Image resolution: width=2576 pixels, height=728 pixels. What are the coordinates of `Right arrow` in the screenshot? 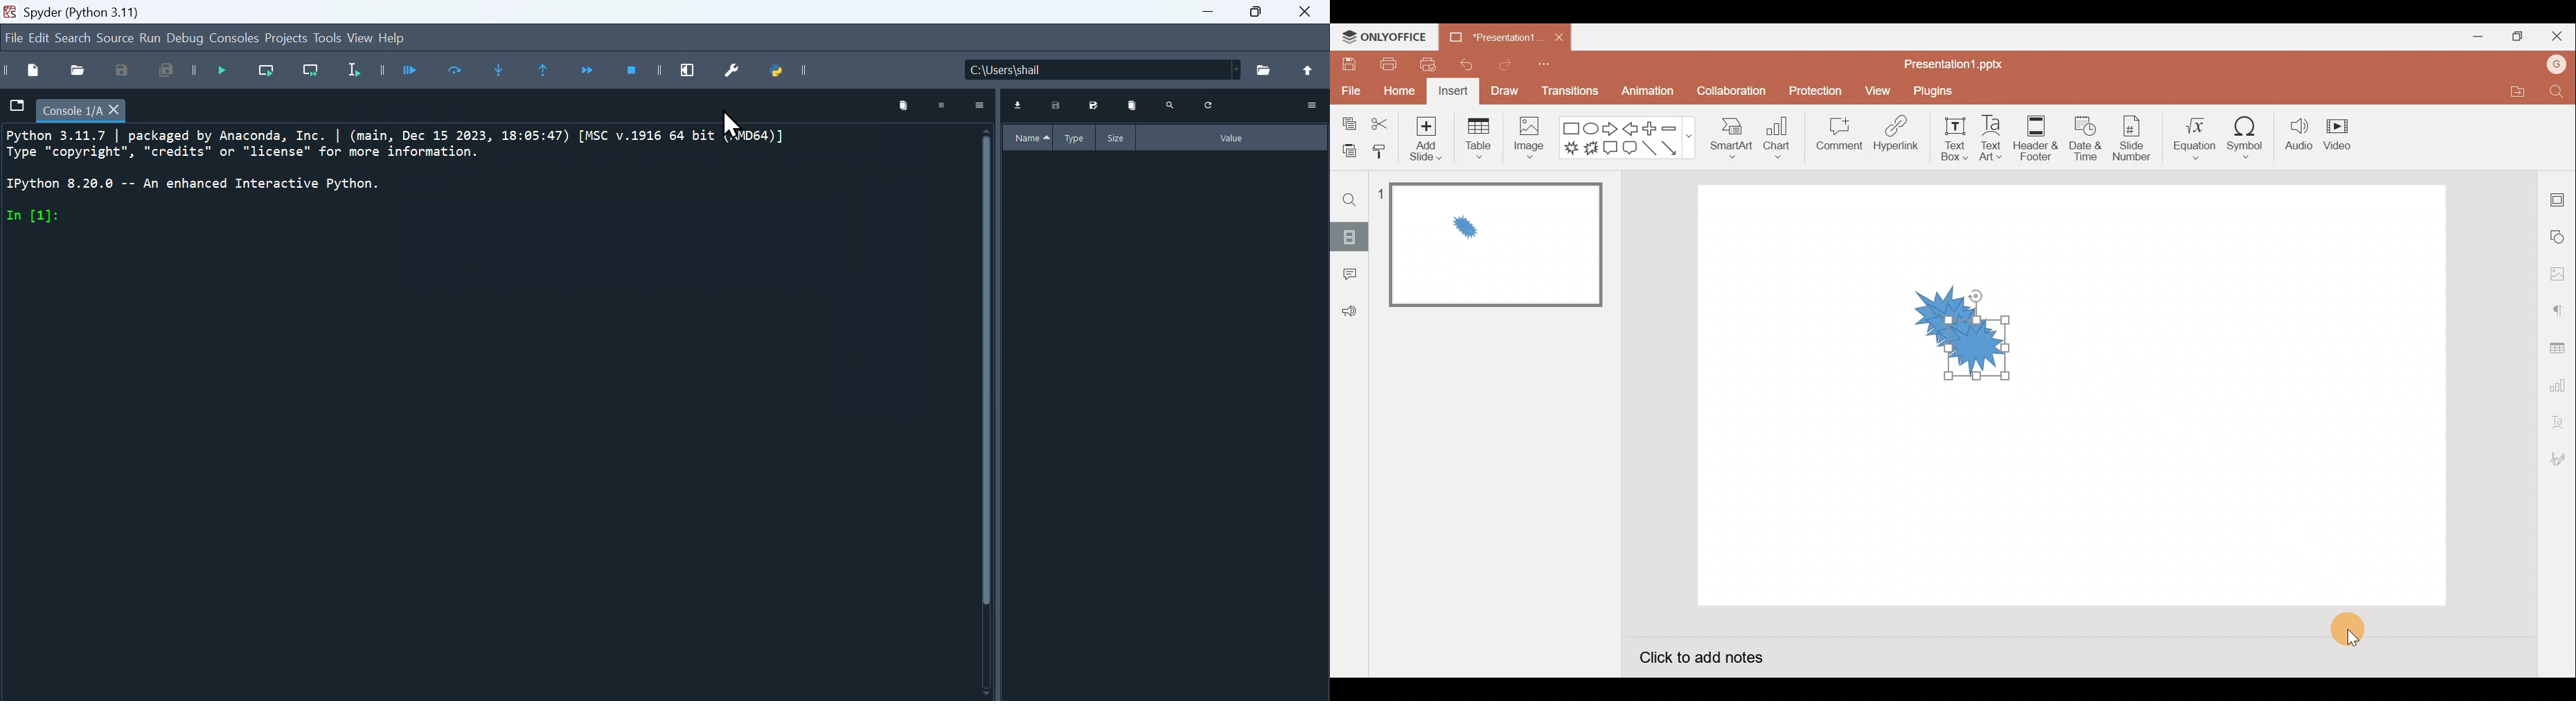 It's located at (1609, 130).